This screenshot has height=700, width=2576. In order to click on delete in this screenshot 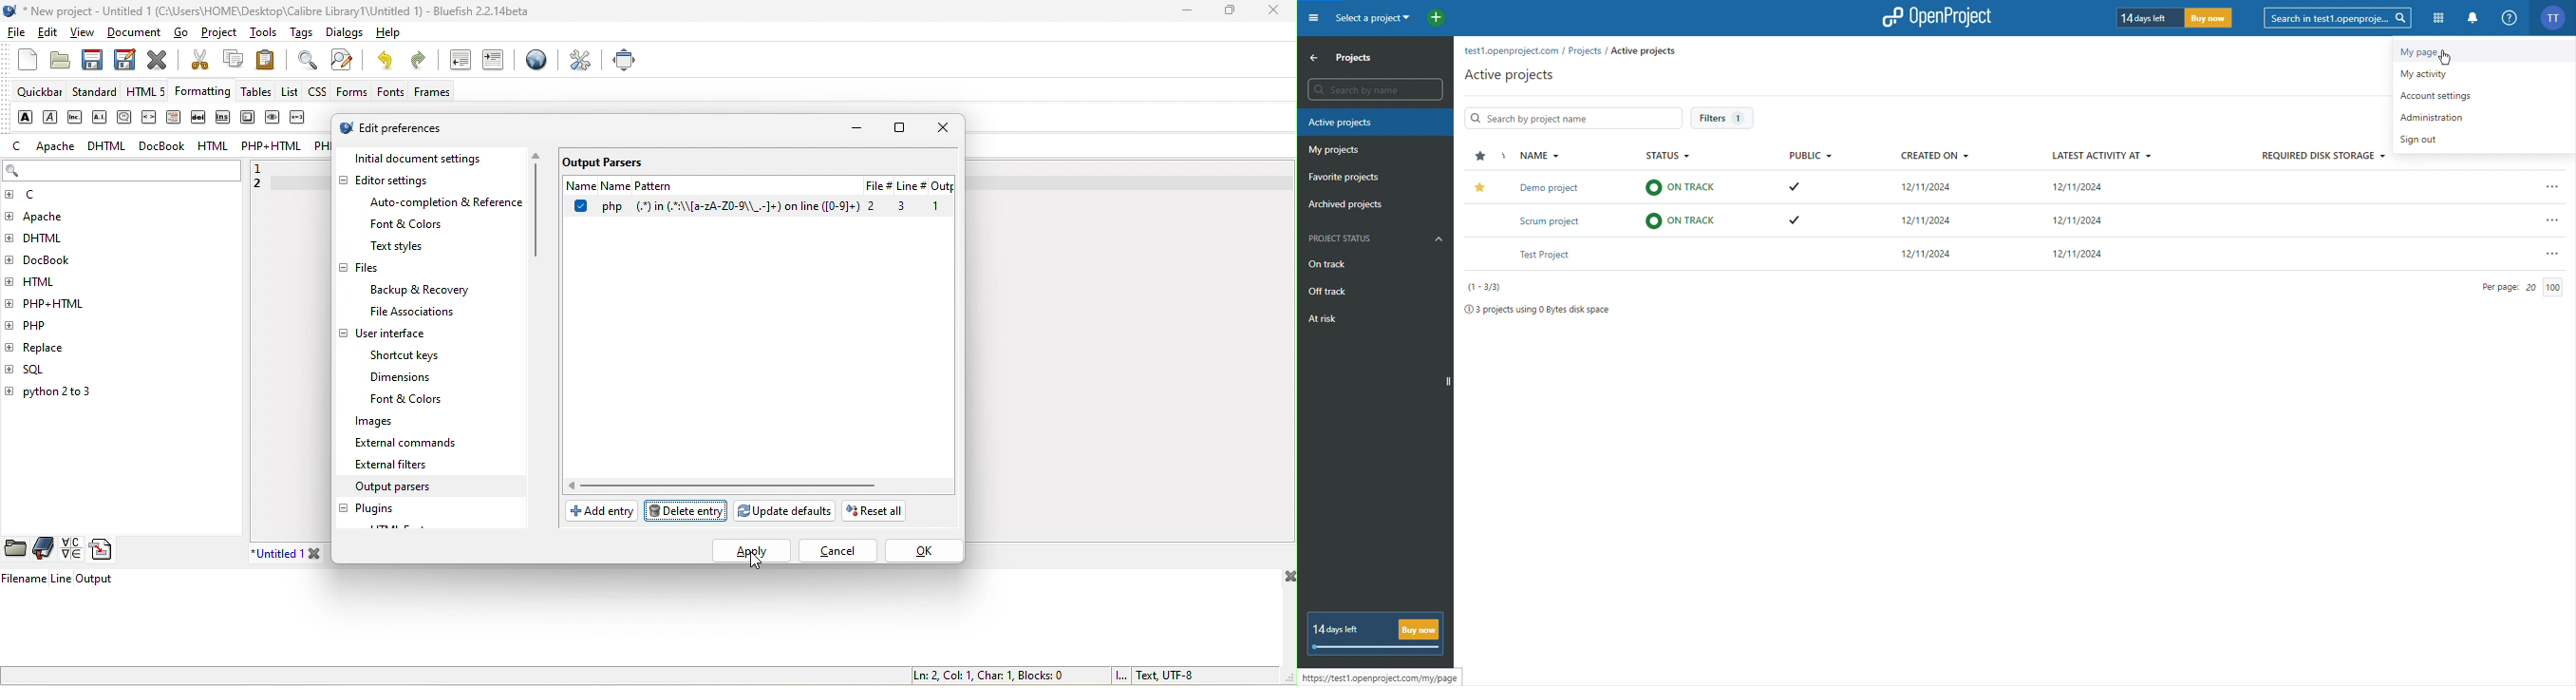, I will do `click(199, 117)`.